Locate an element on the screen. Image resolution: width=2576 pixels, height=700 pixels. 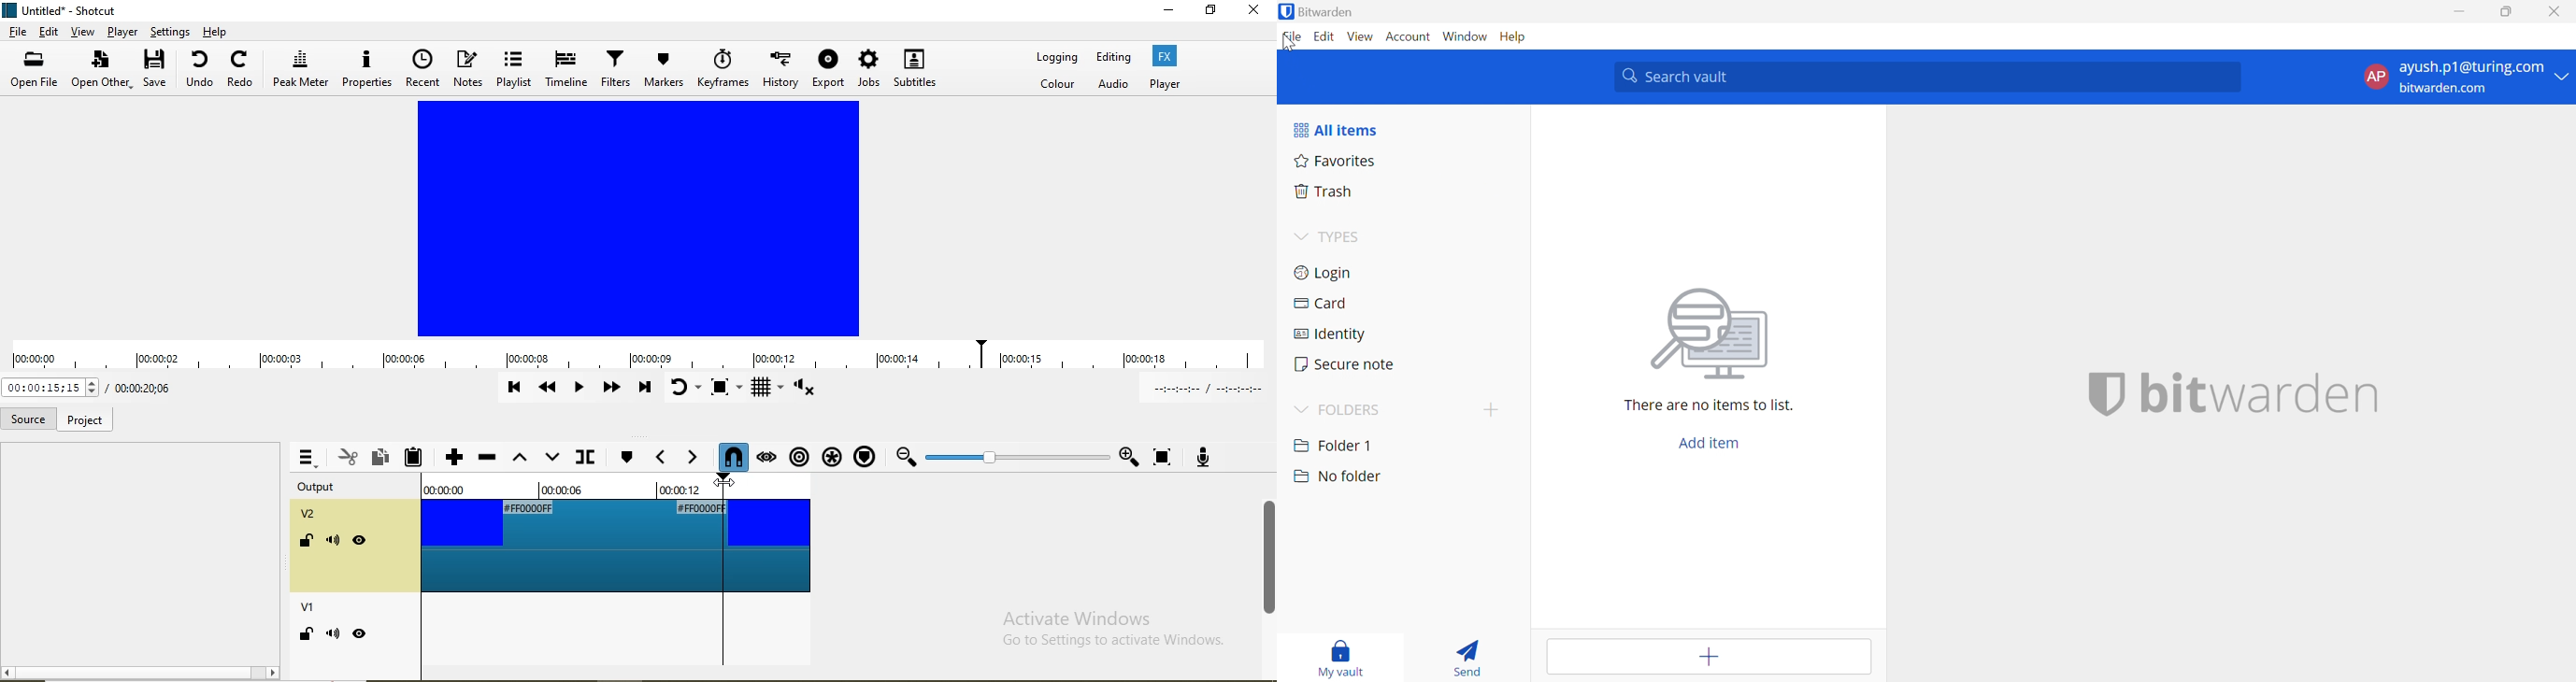
markers is located at coordinates (664, 69).